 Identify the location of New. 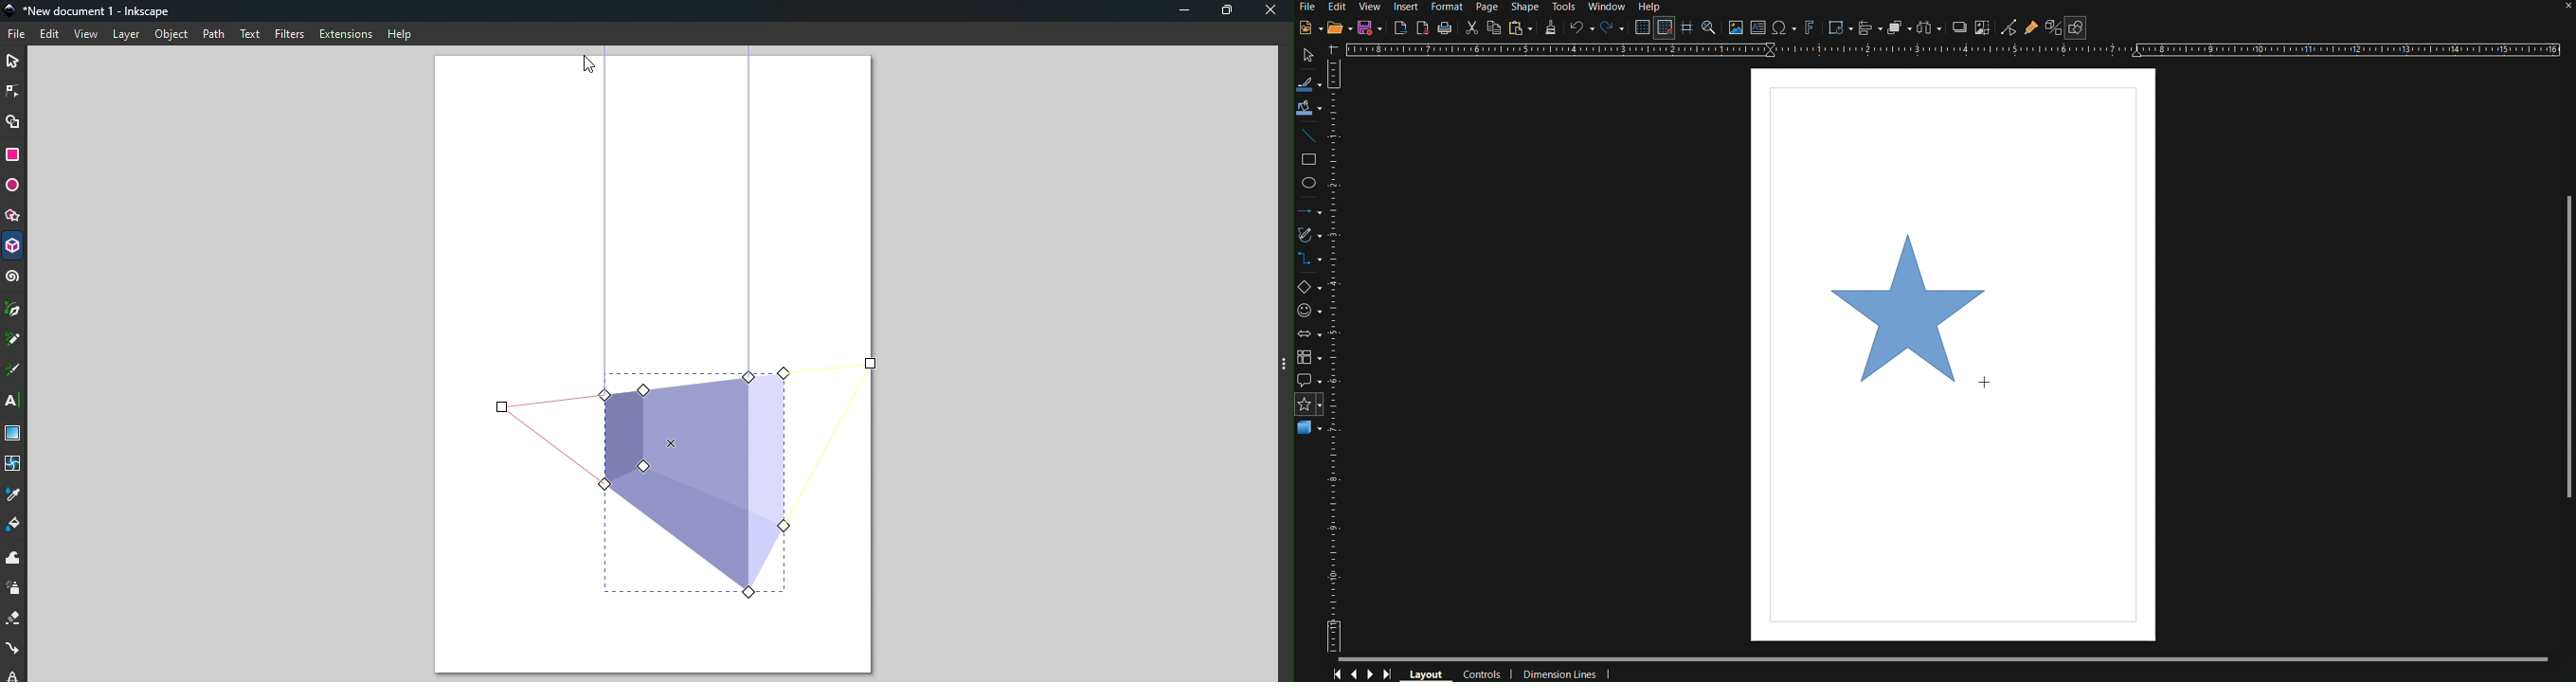
(1310, 28).